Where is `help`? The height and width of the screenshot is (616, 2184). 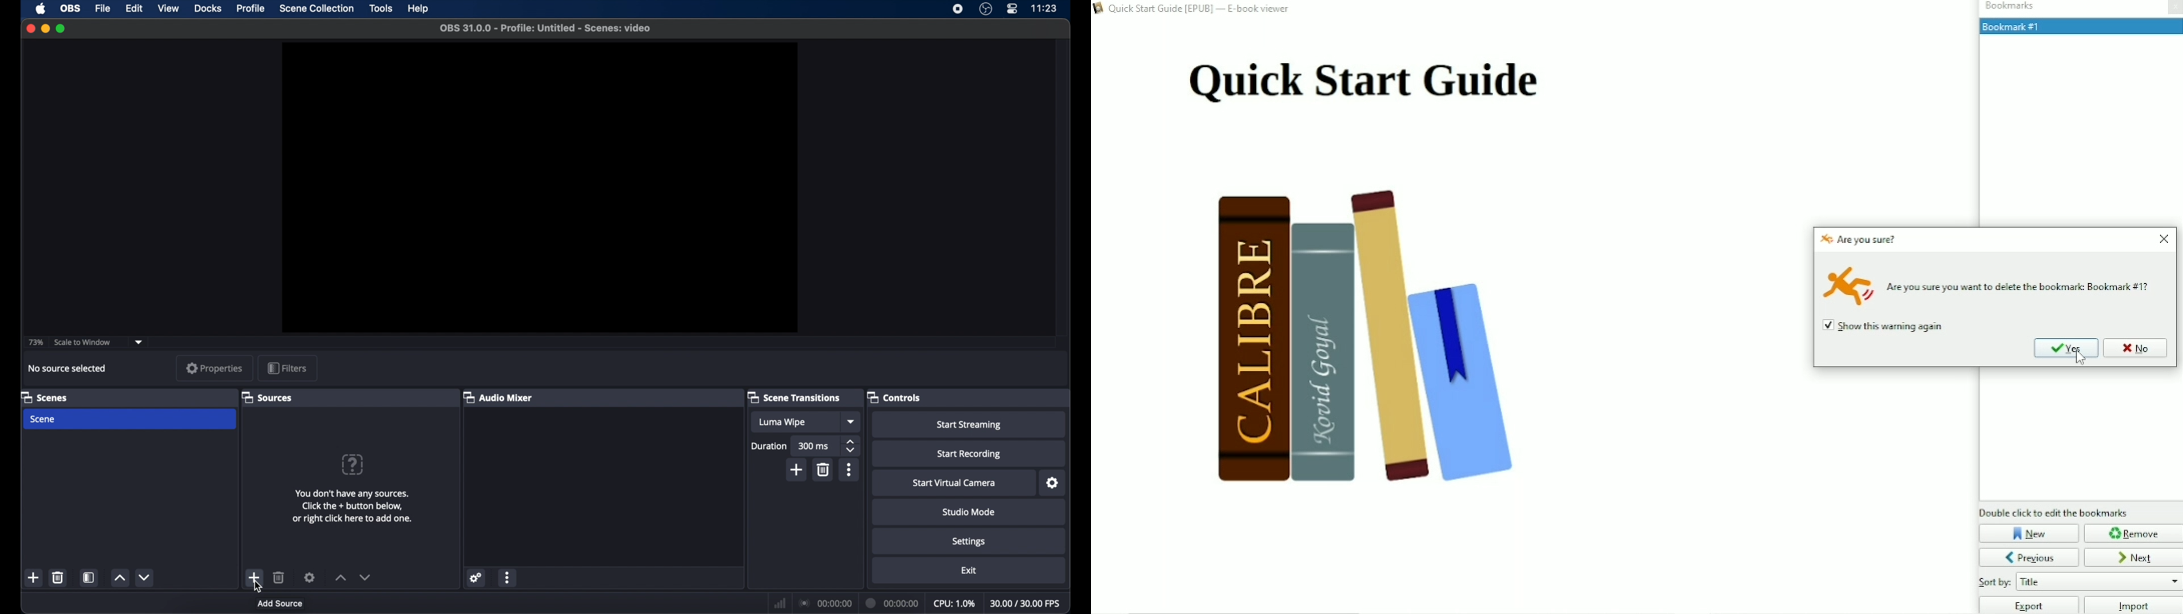 help is located at coordinates (420, 9).